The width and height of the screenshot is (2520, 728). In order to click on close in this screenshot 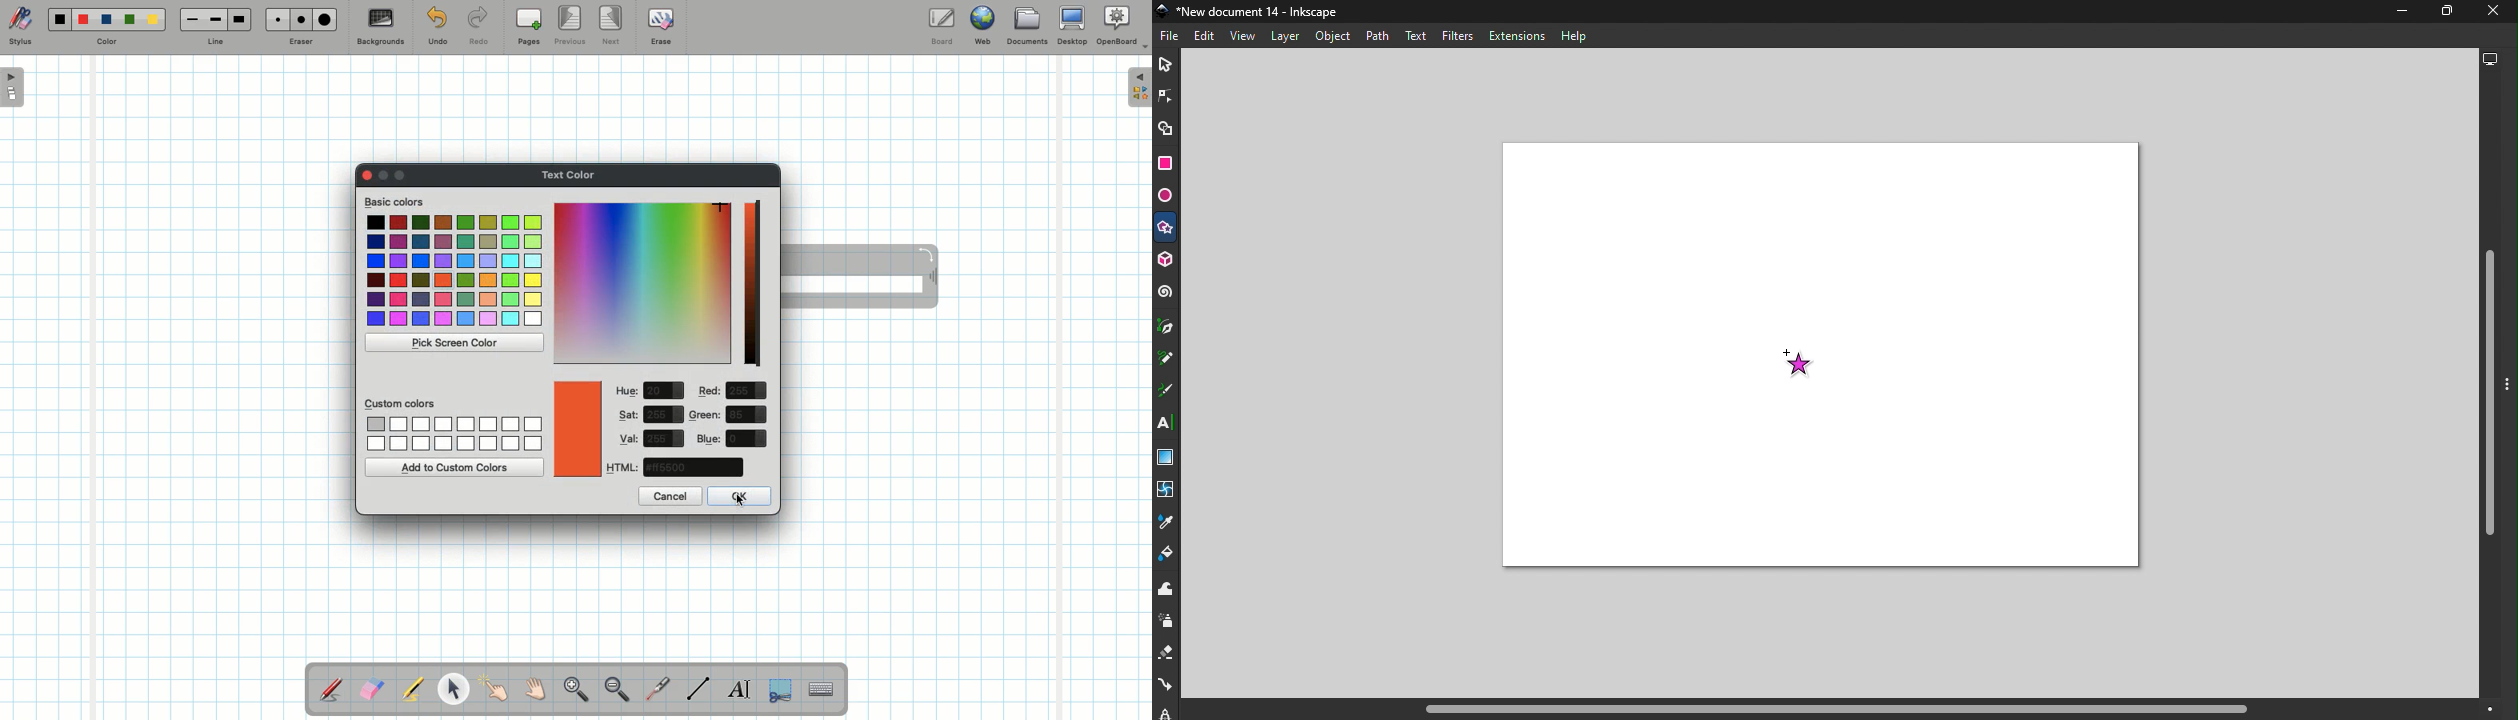, I will do `click(2488, 12)`.